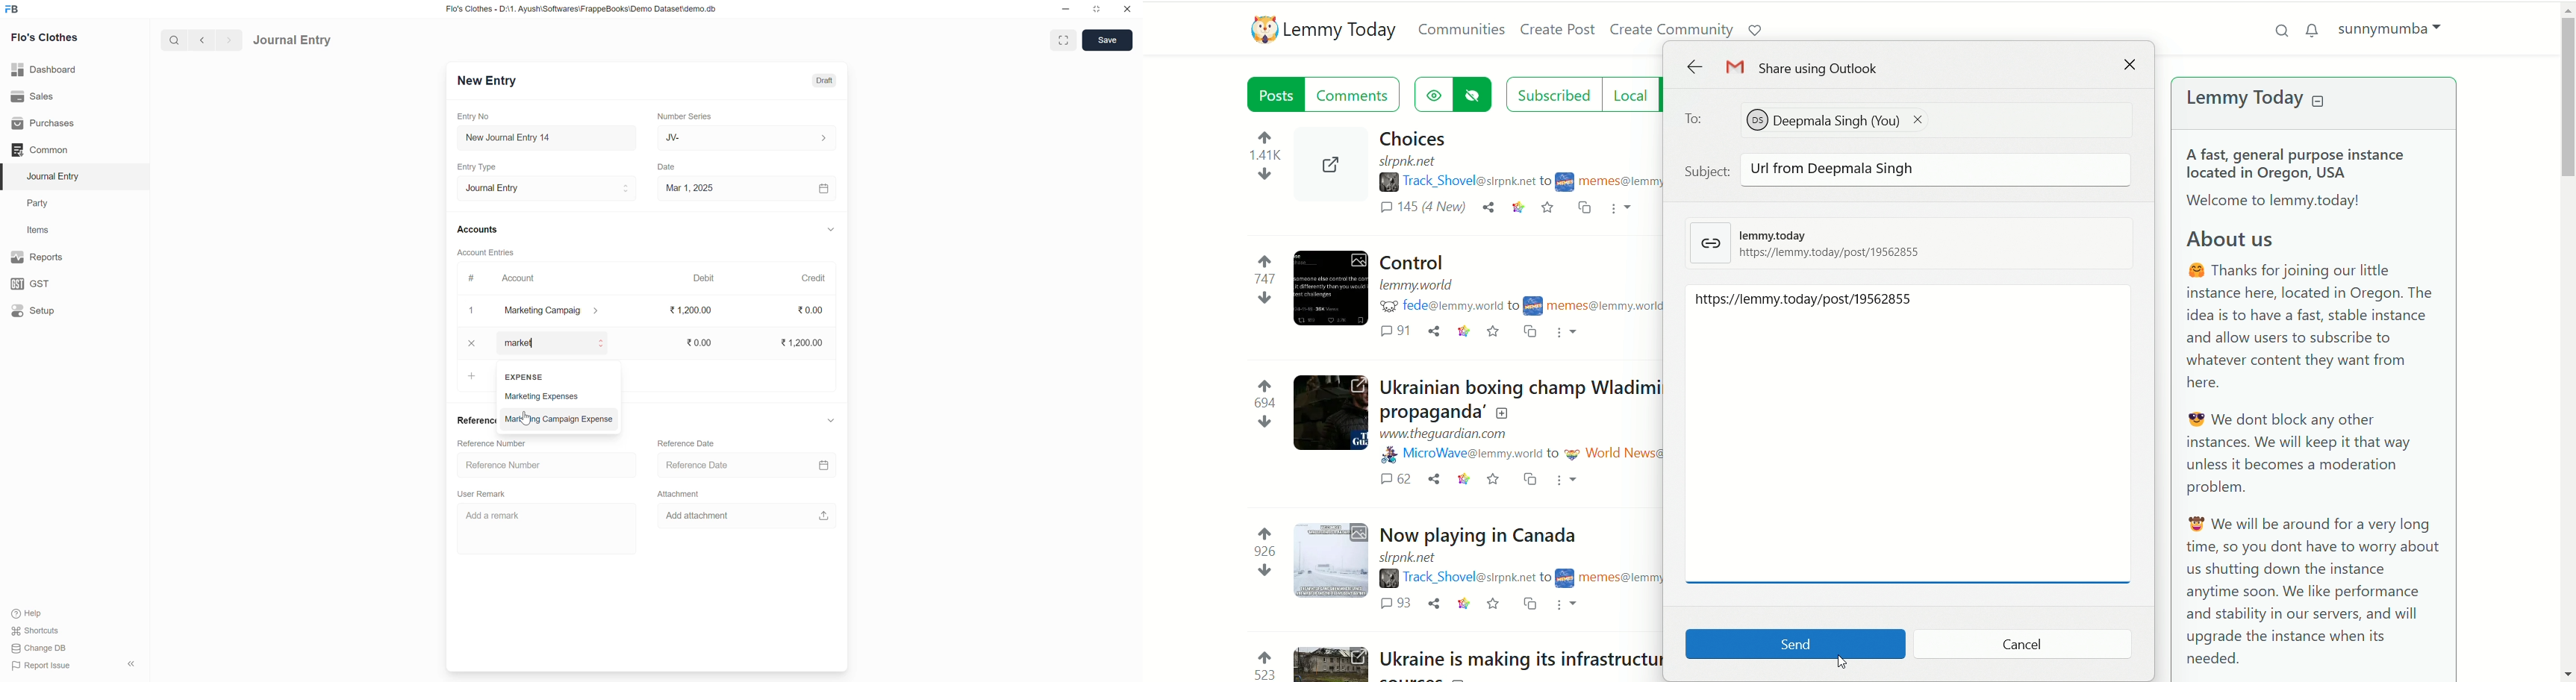  Describe the element at coordinates (1461, 331) in the screenshot. I see `link` at that location.